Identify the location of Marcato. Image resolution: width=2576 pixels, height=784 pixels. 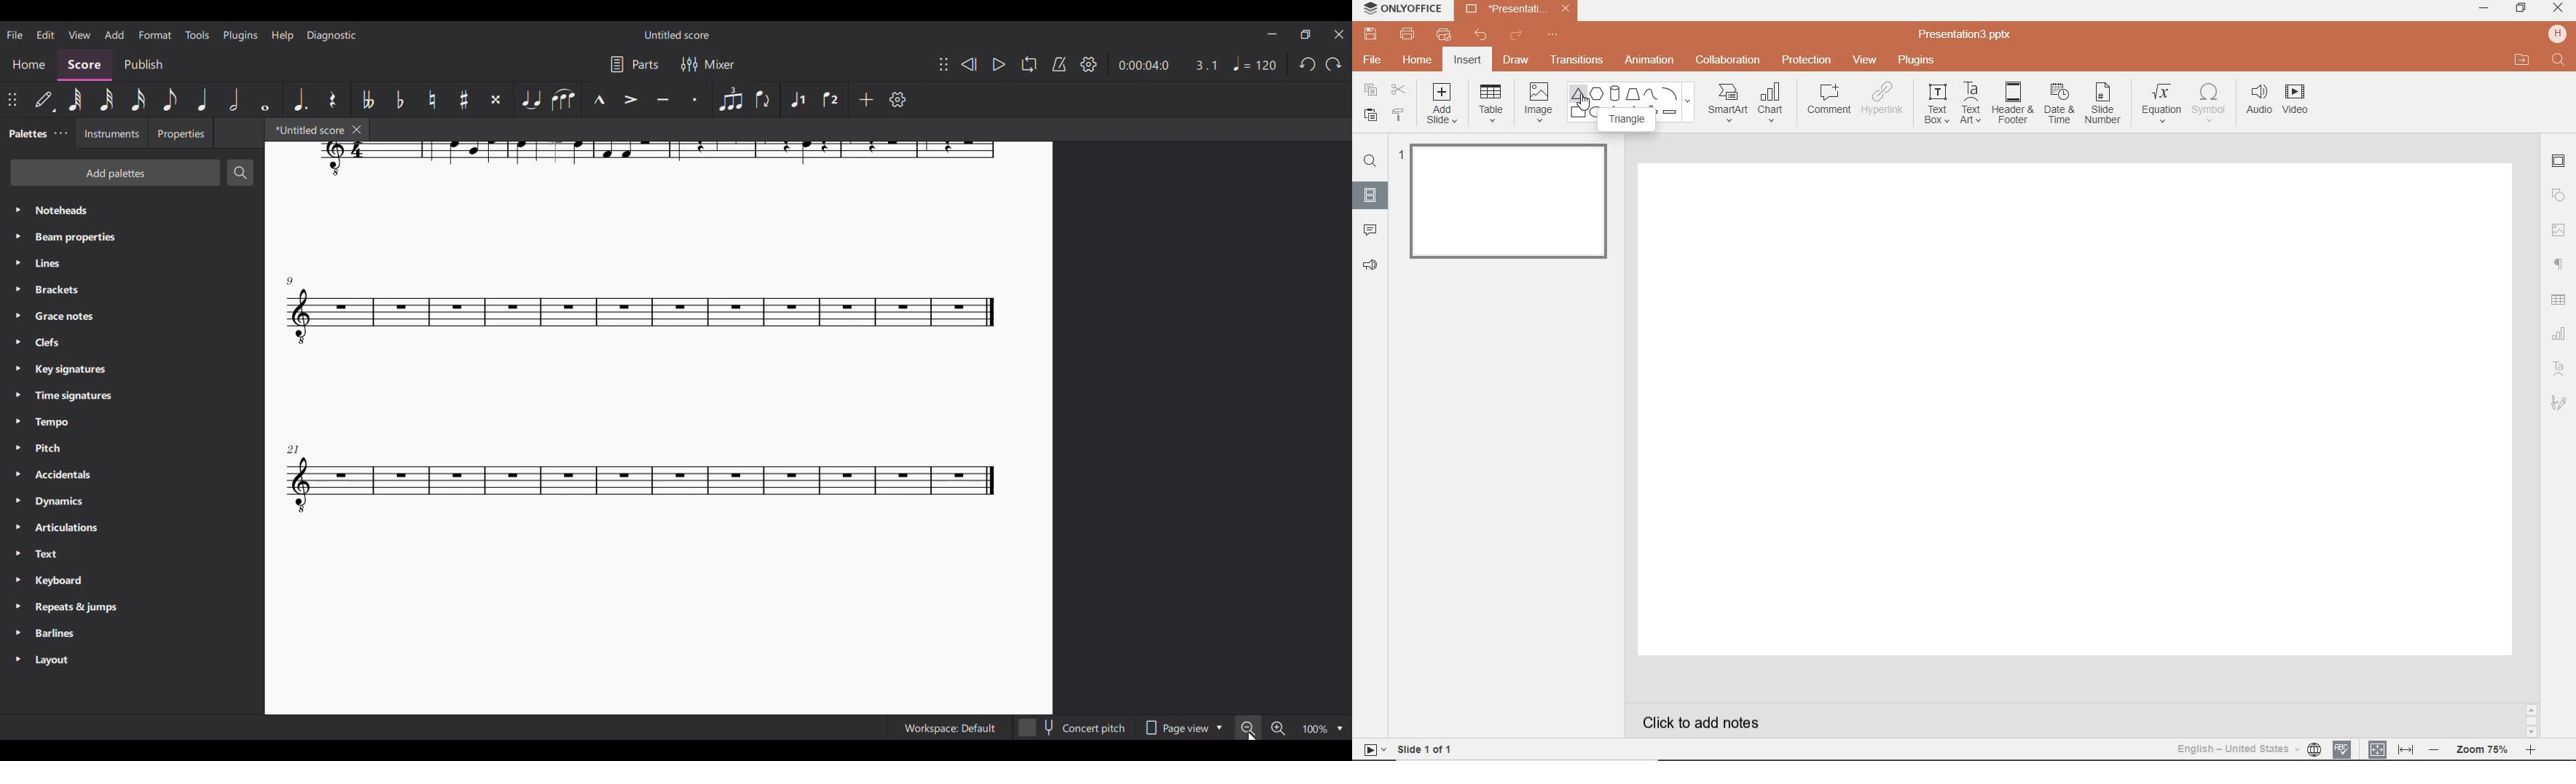
(599, 99).